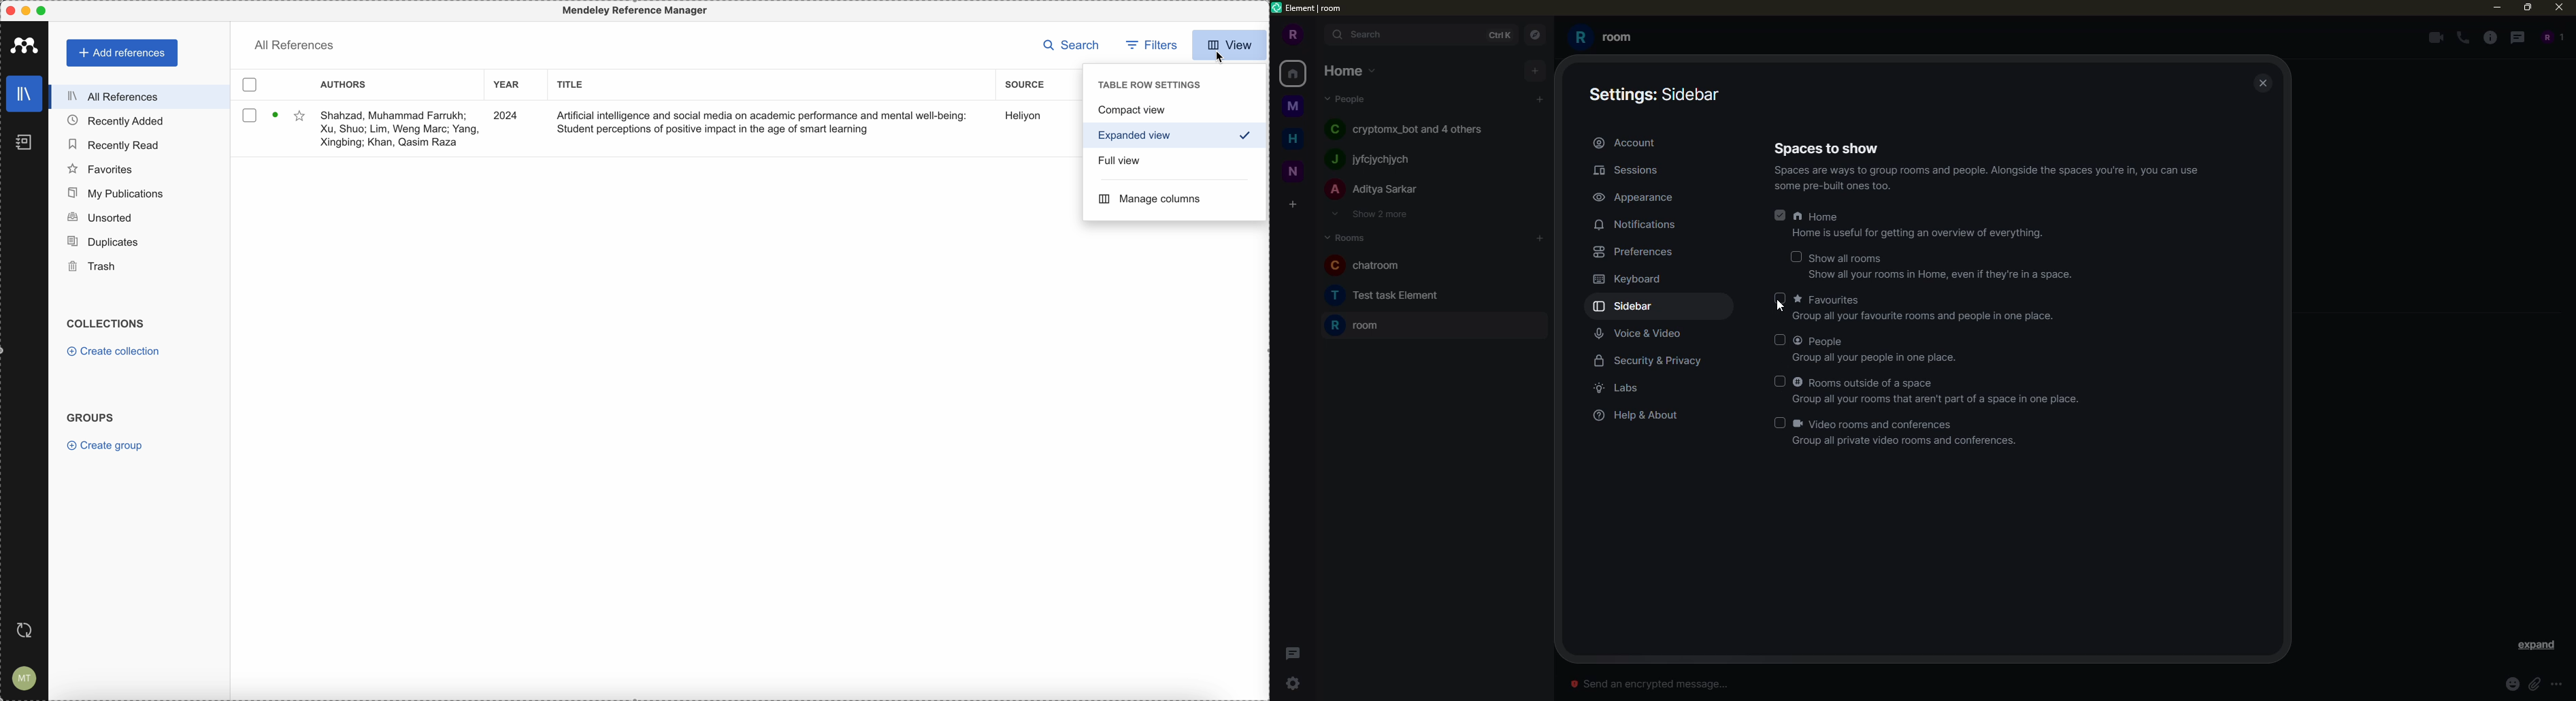  I want to click on people, so click(2550, 37).